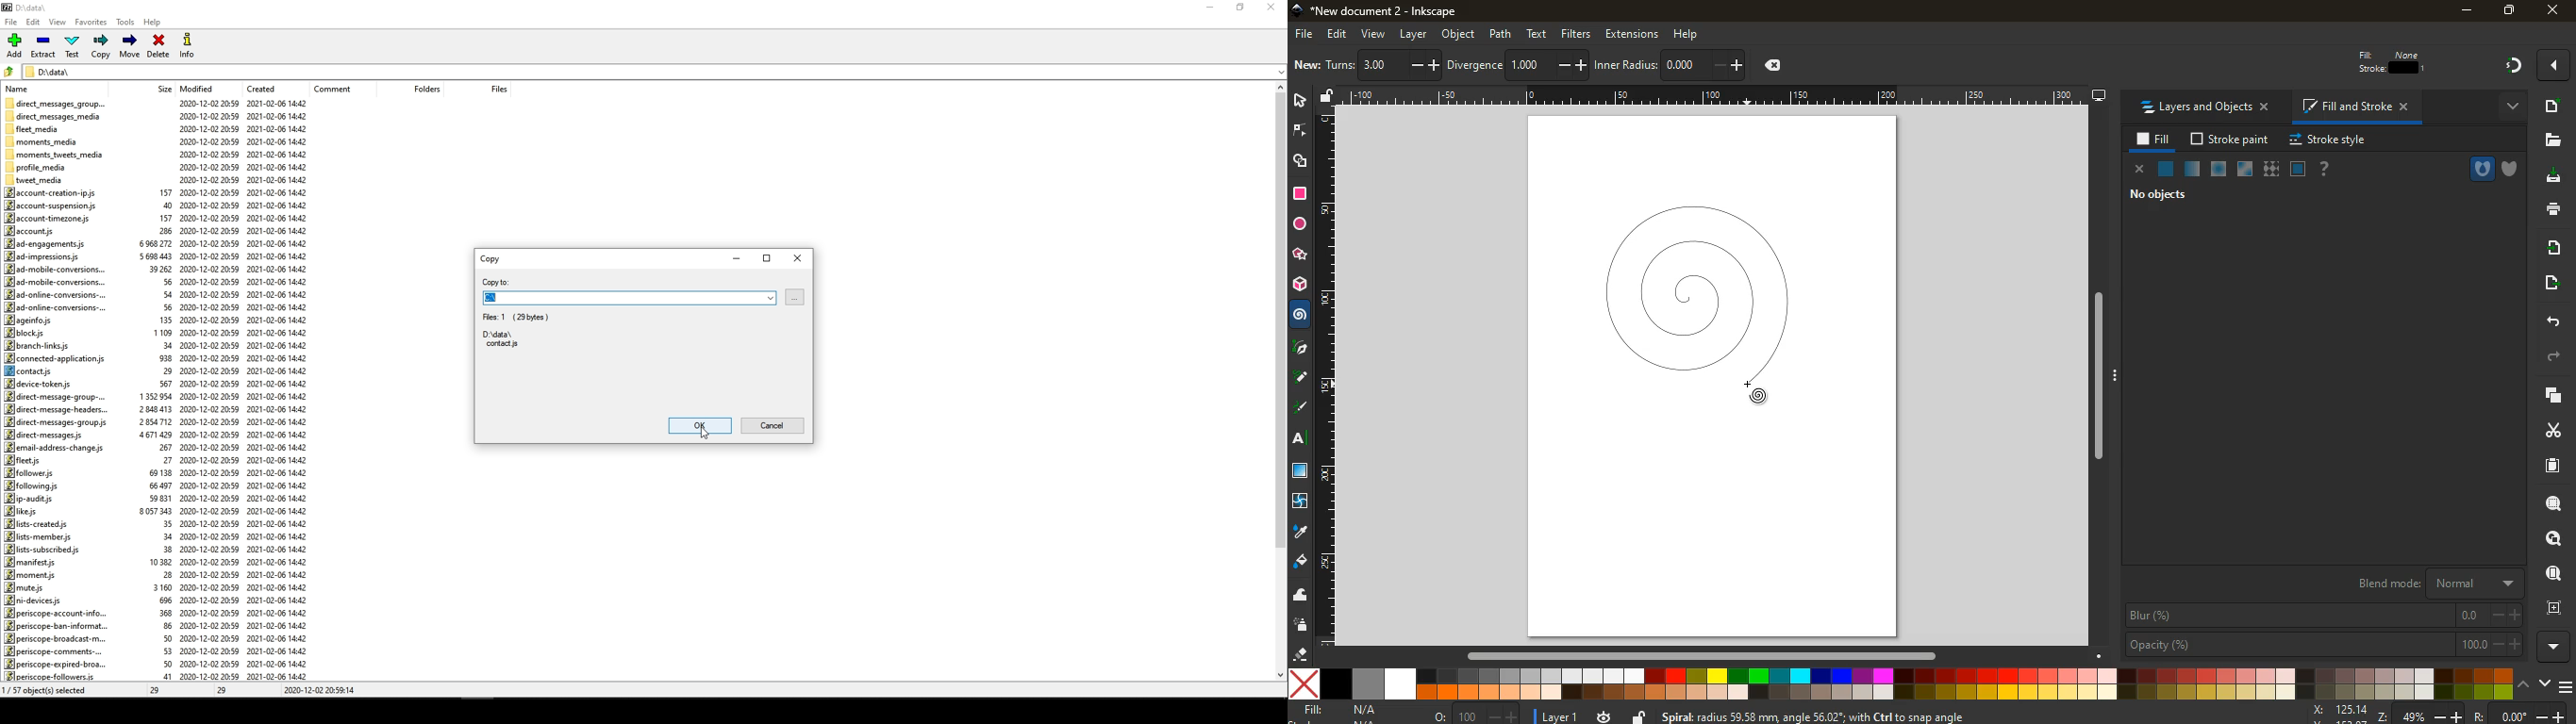  I want to click on connected-application.js, so click(54, 359).